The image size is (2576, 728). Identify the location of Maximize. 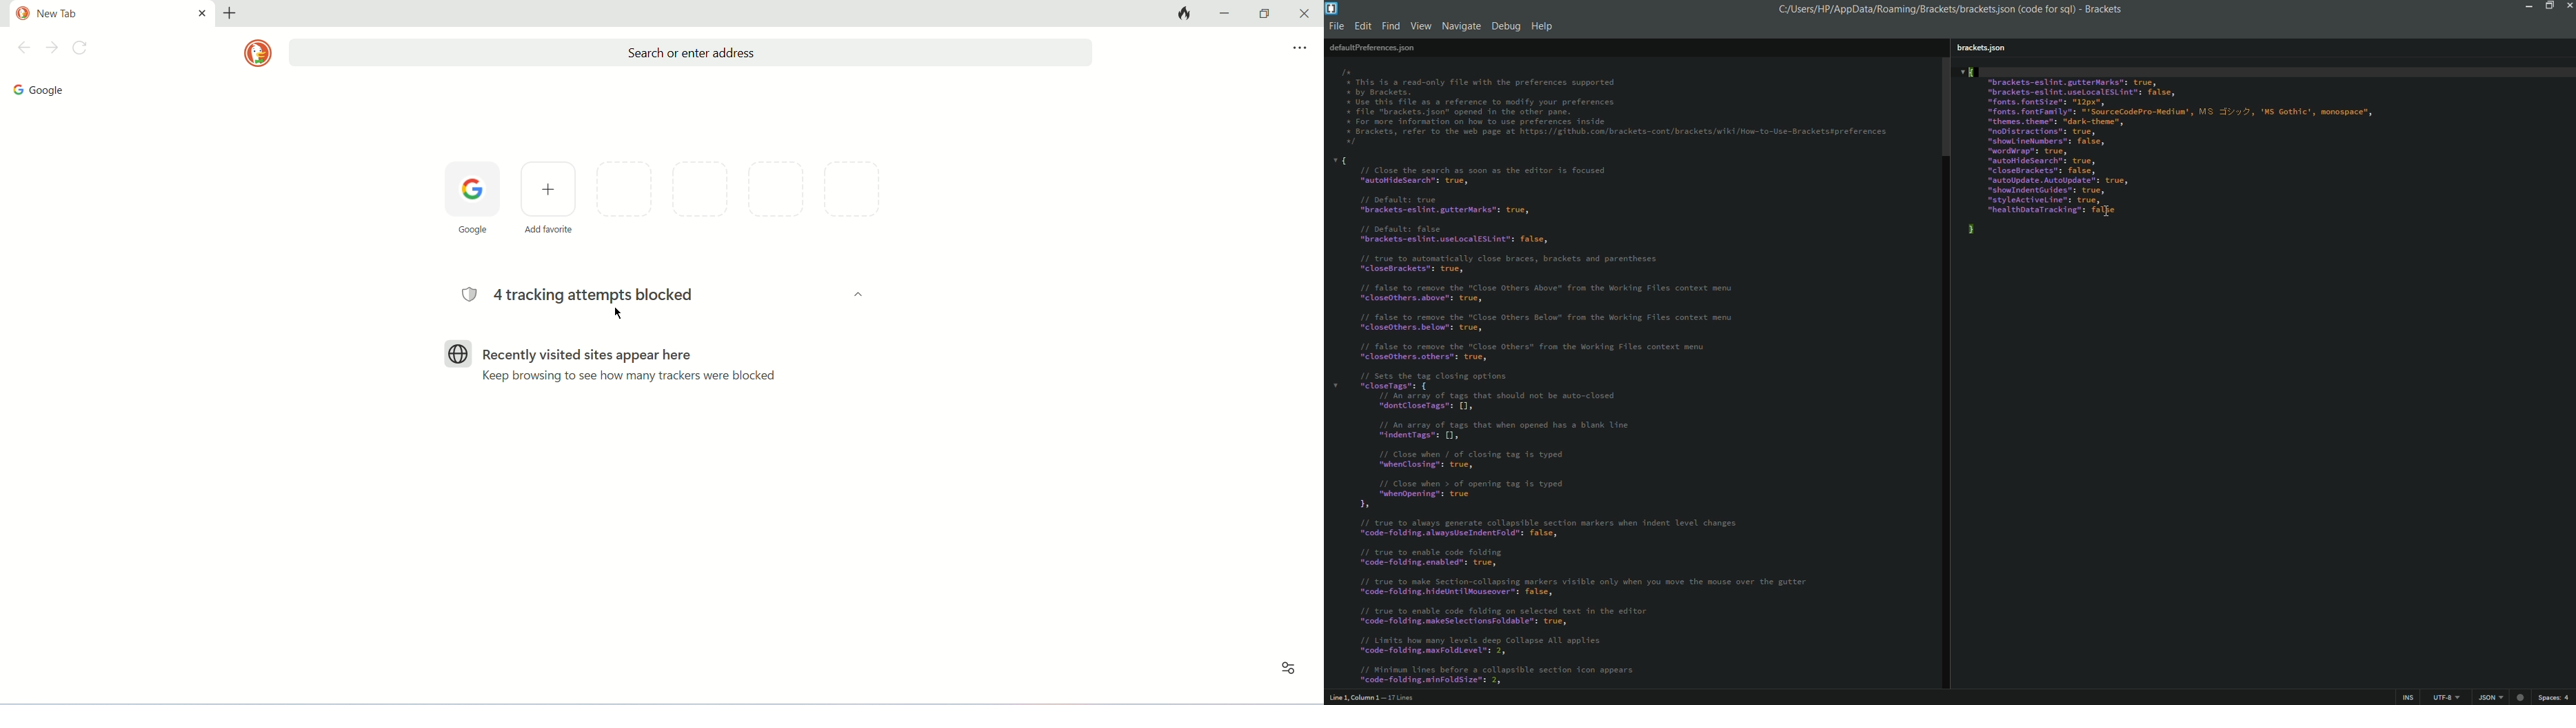
(2549, 5).